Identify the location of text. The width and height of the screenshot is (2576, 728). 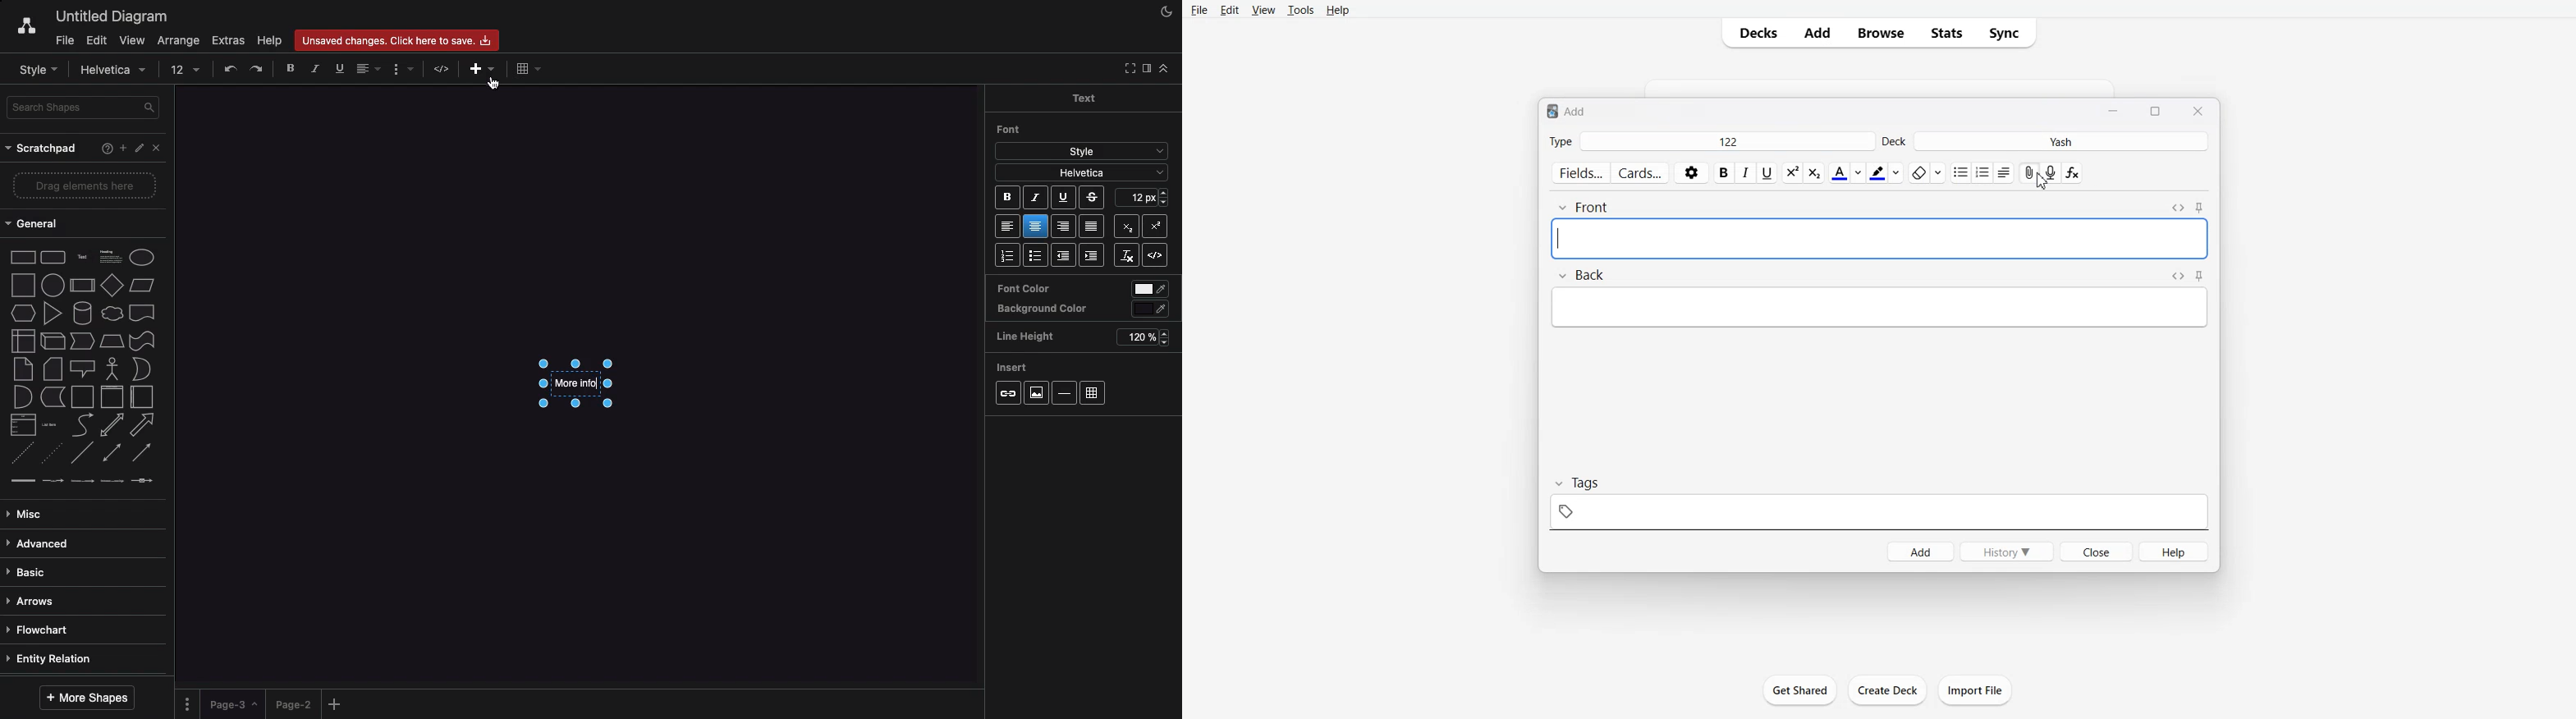
(1879, 308).